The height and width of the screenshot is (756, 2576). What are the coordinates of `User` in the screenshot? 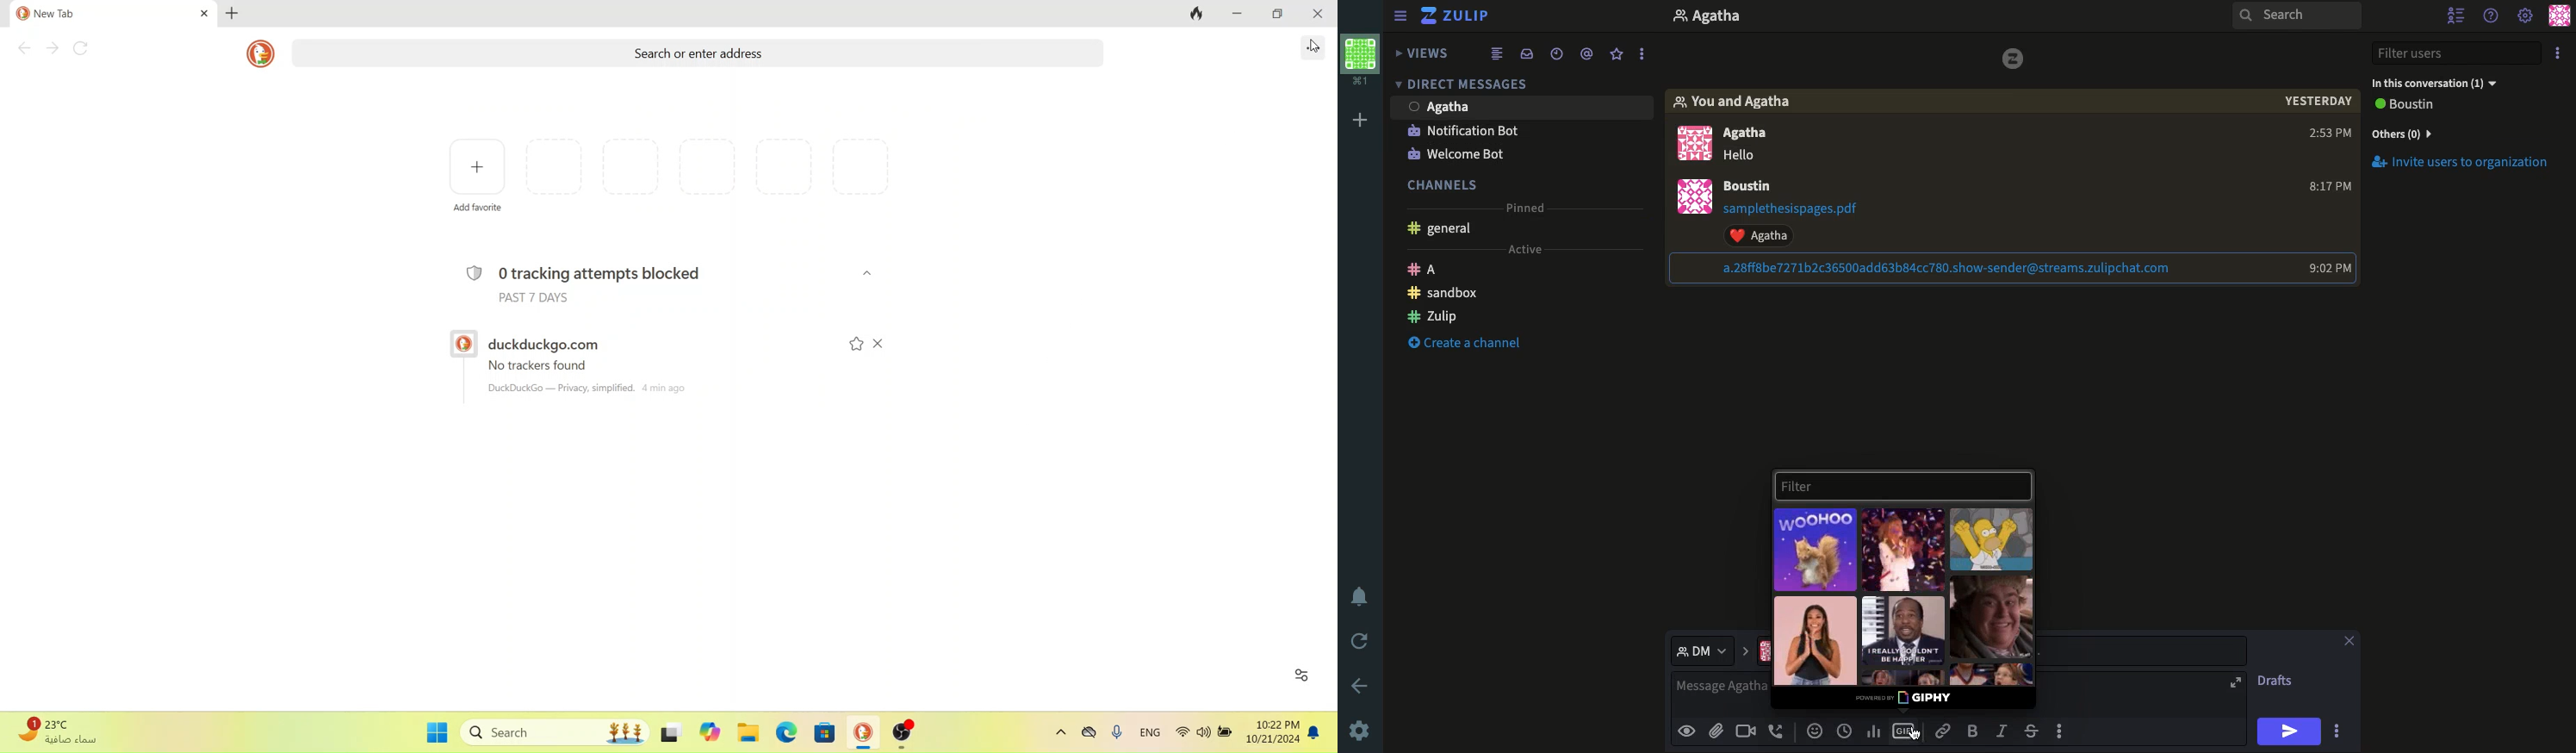 It's located at (1445, 106).